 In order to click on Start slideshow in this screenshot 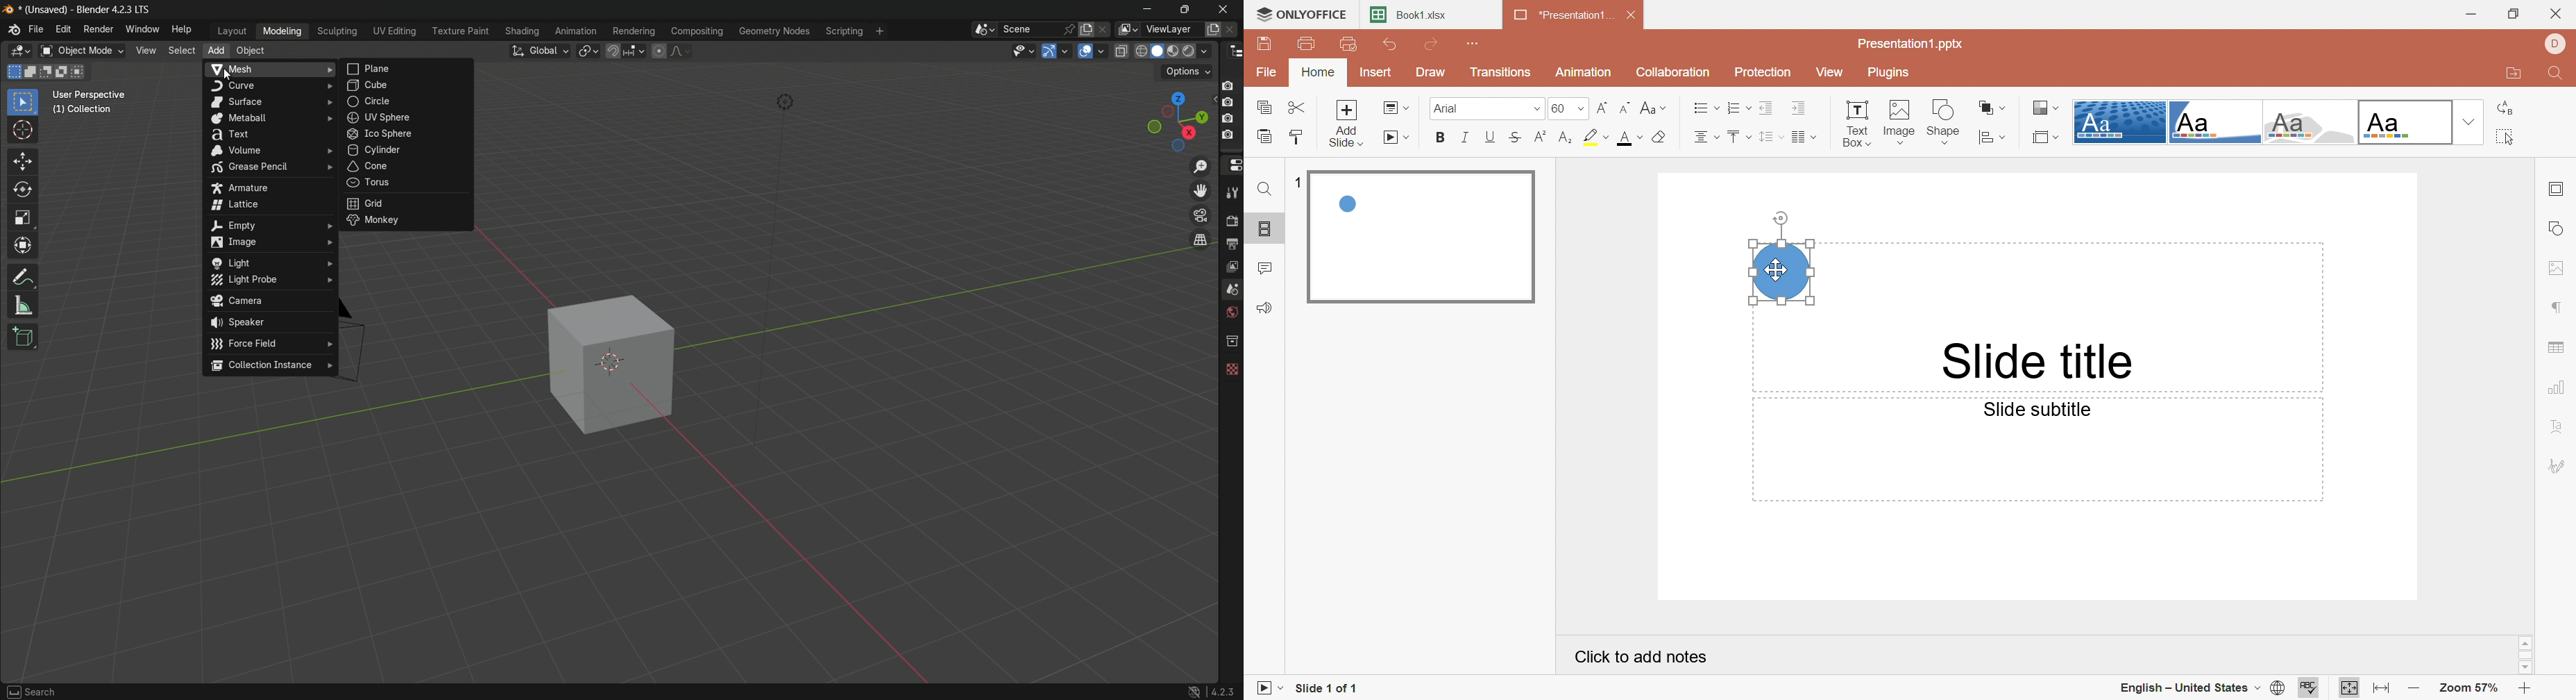, I will do `click(1266, 690)`.